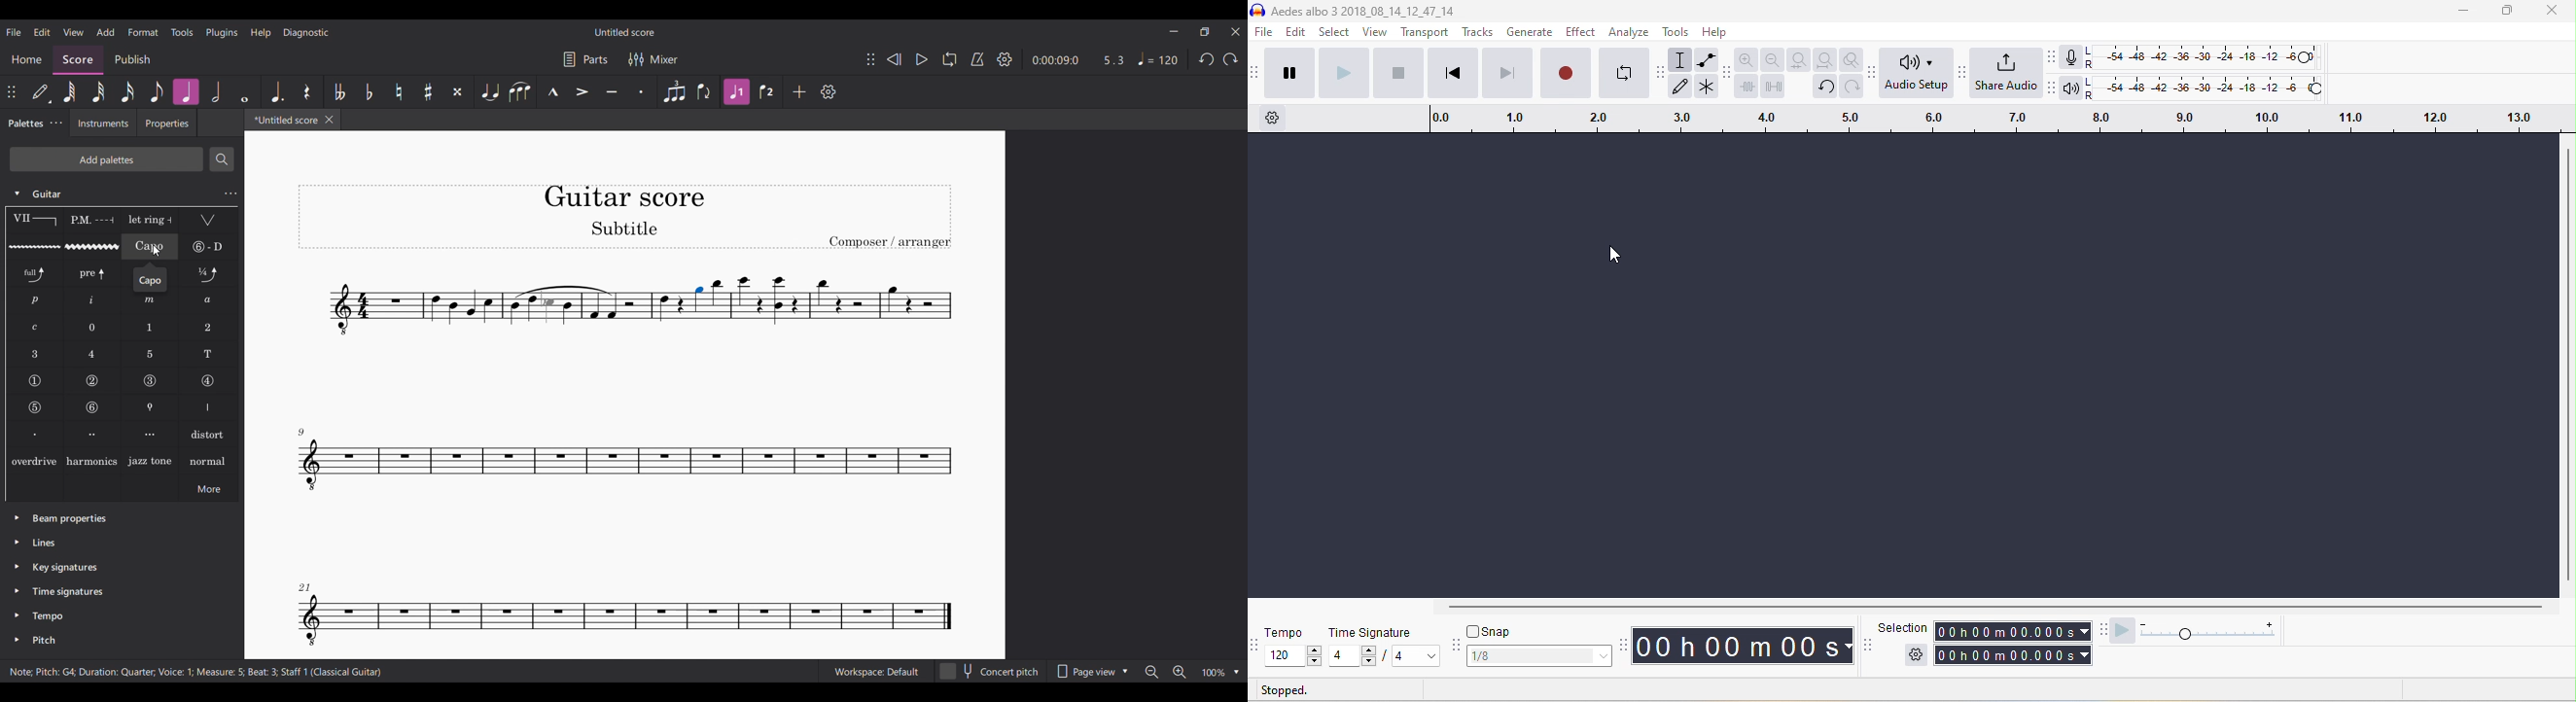 The image size is (2576, 728). Describe the element at coordinates (2460, 12) in the screenshot. I see `minimize` at that location.